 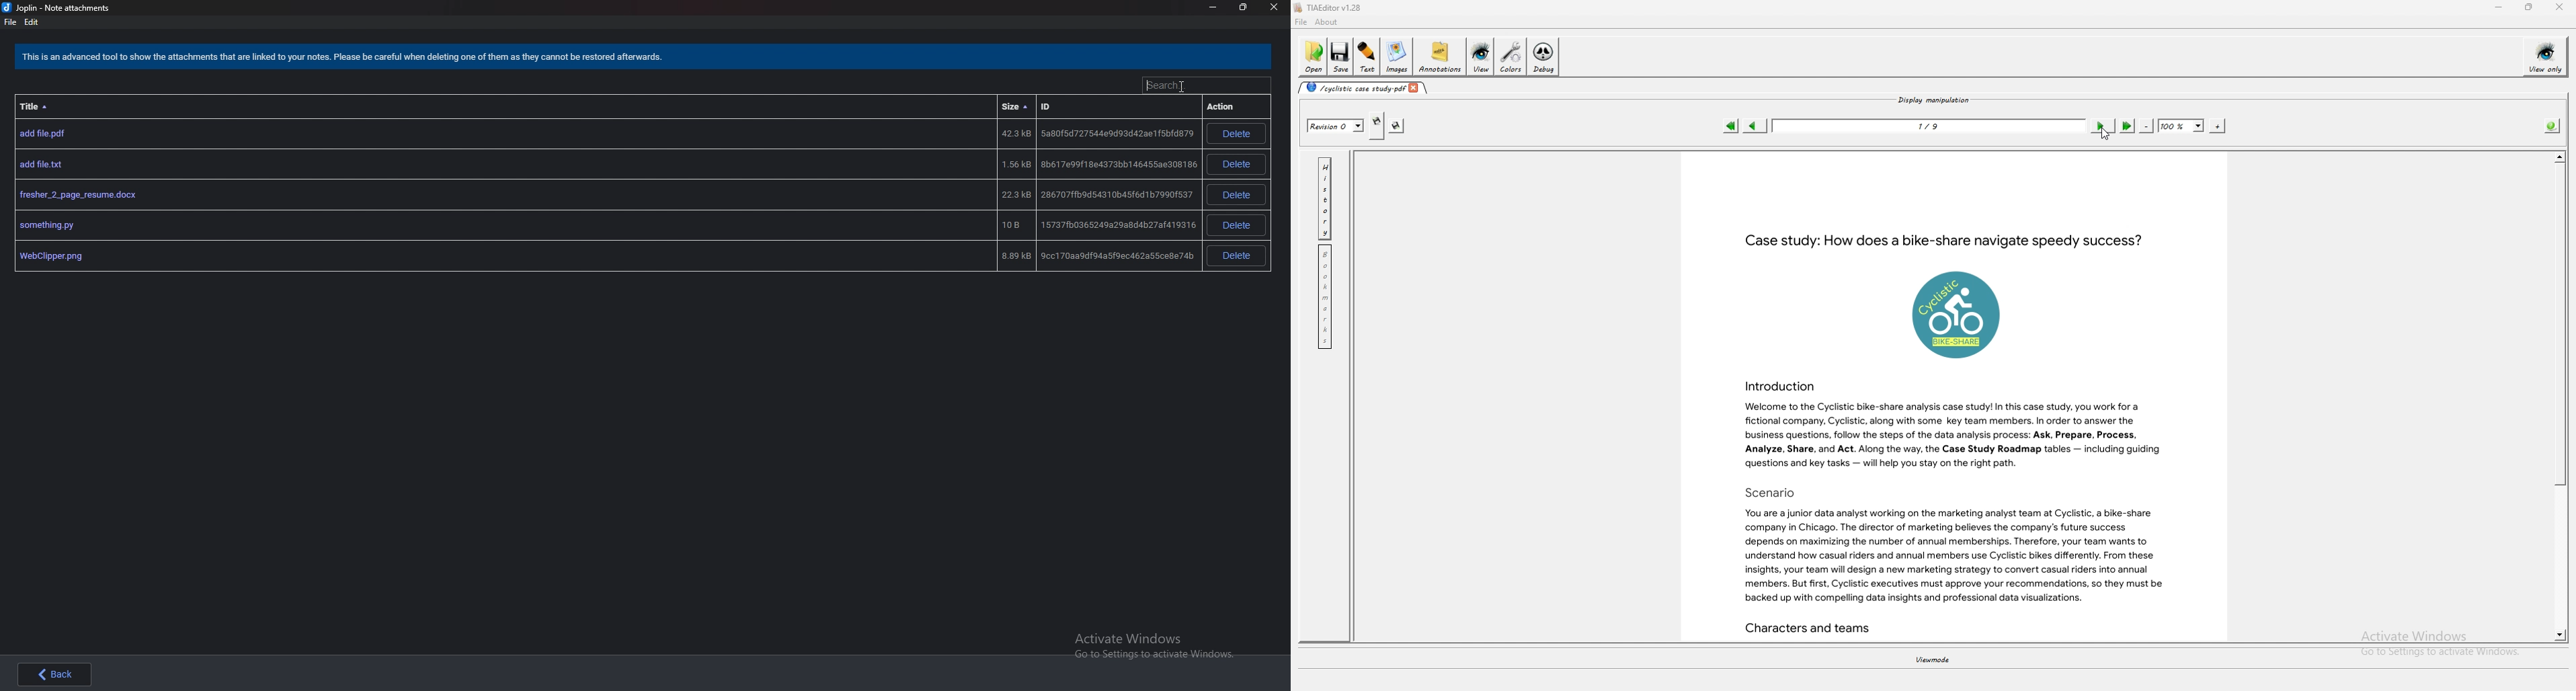 What do you see at coordinates (1956, 313) in the screenshot?
I see `logo` at bounding box center [1956, 313].